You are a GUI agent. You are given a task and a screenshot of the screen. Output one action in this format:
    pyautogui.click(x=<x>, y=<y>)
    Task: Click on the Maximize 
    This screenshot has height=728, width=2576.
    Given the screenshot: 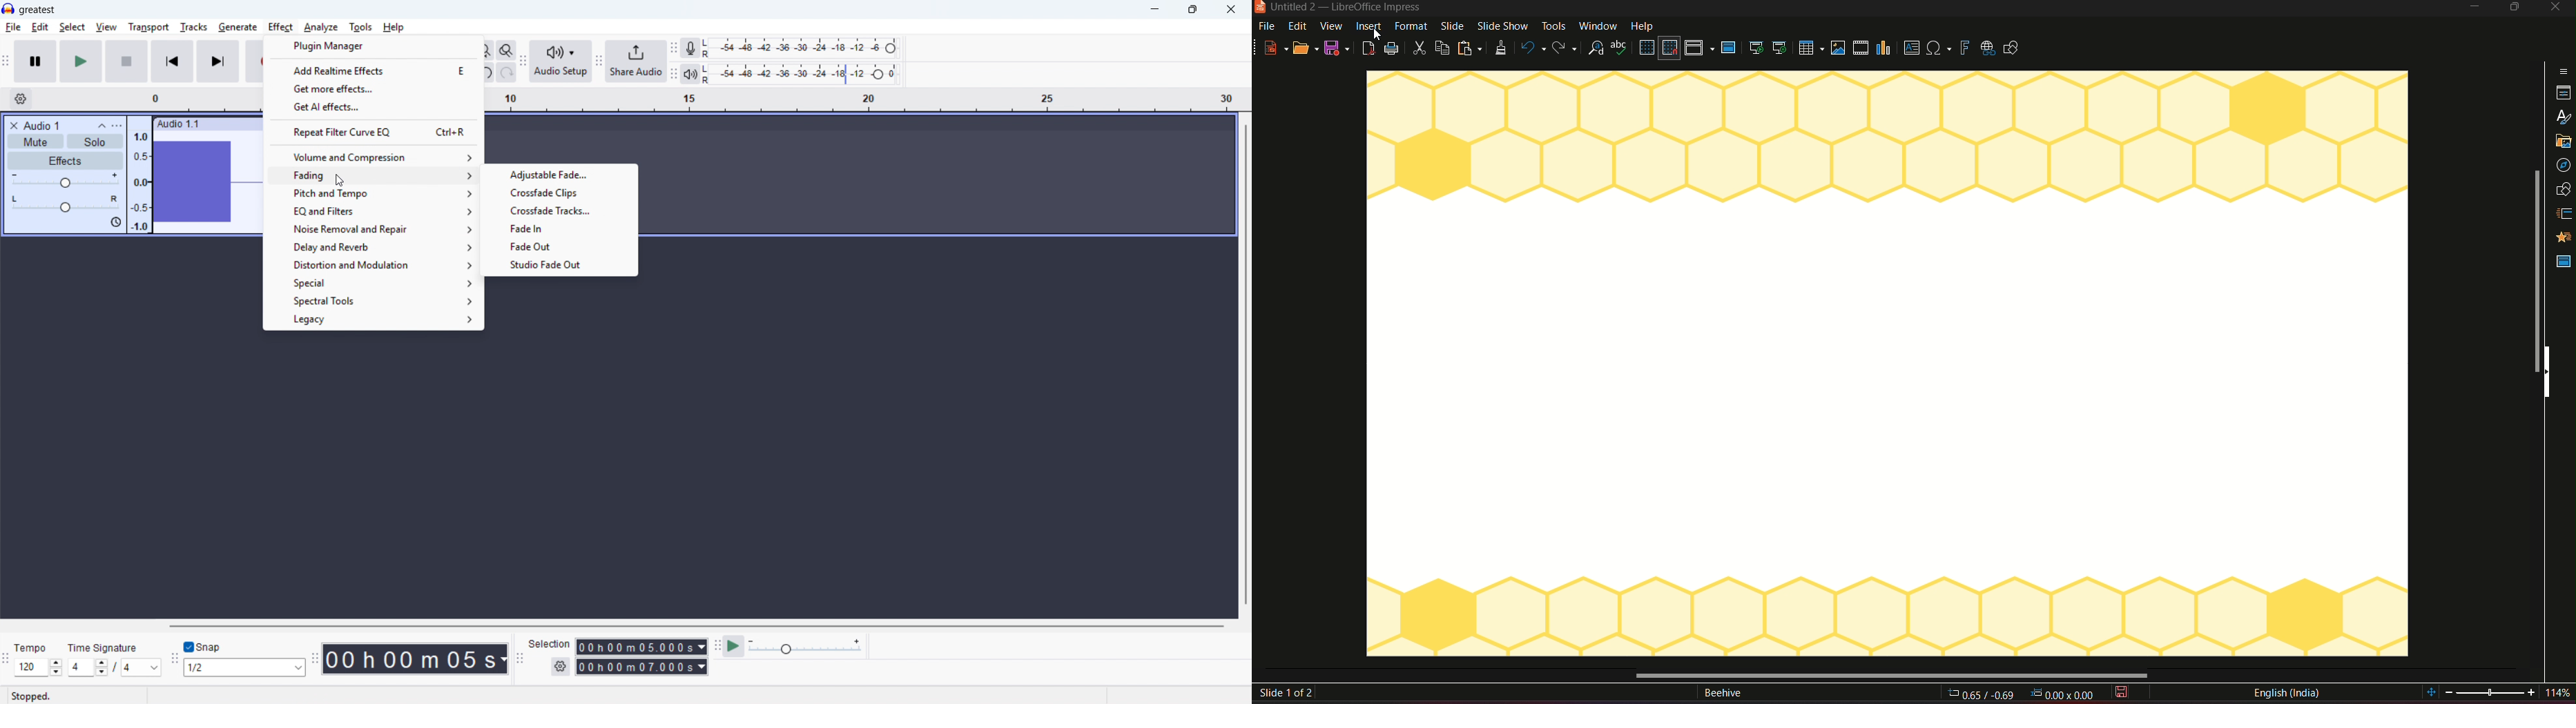 What is the action you would take?
    pyautogui.click(x=1193, y=10)
    